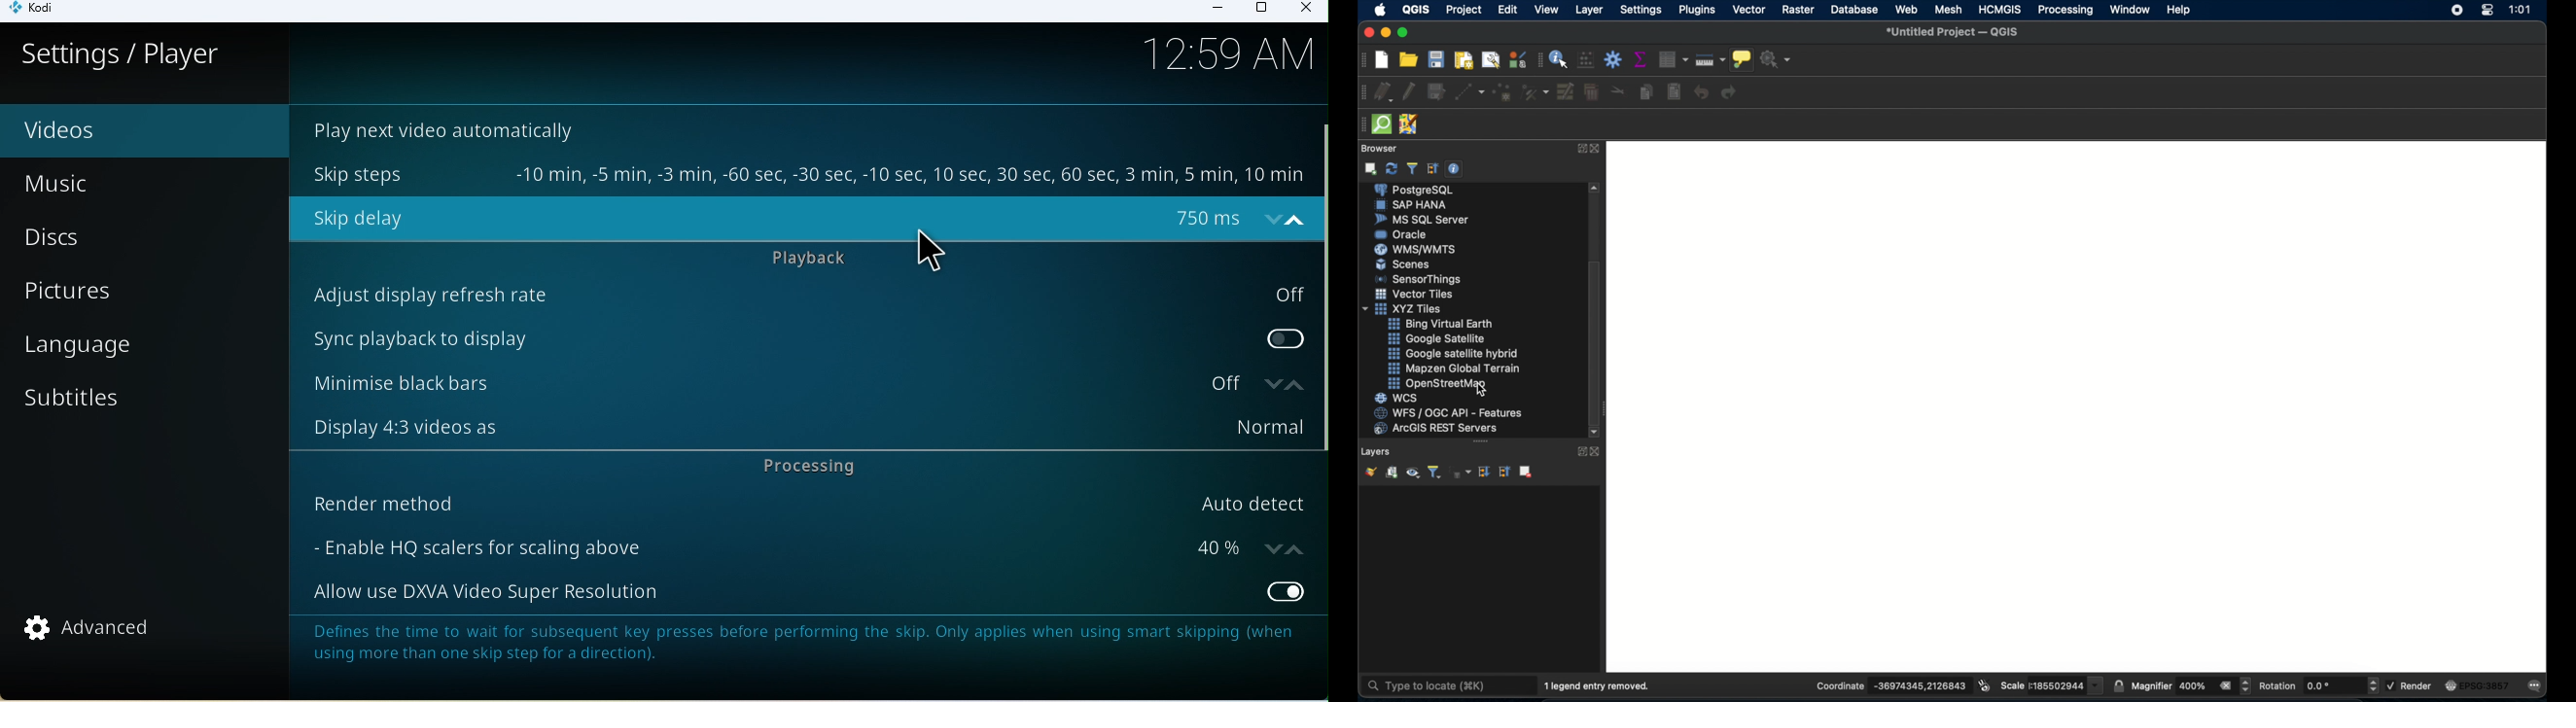 The height and width of the screenshot is (728, 2576). What do you see at coordinates (1595, 189) in the screenshot?
I see `scroll up arrow` at bounding box center [1595, 189].